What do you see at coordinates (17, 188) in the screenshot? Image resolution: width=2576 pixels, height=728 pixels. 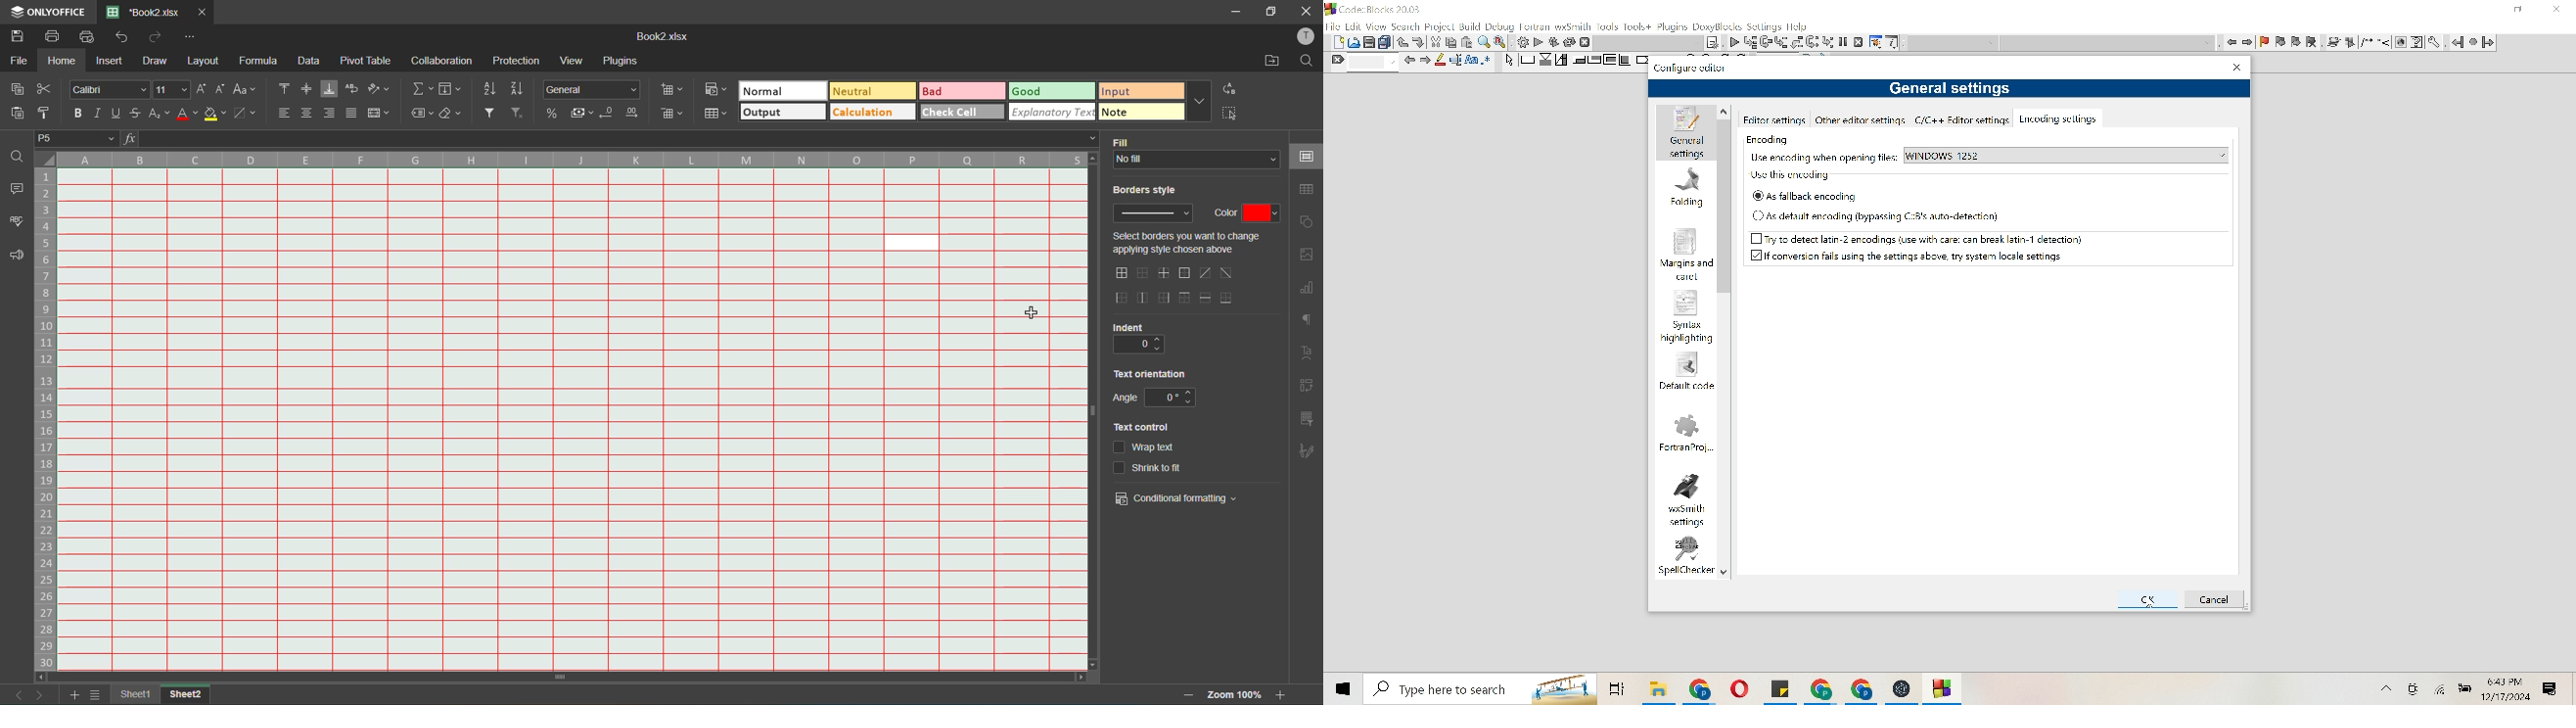 I see `comments` at bounding box center [17, 188].